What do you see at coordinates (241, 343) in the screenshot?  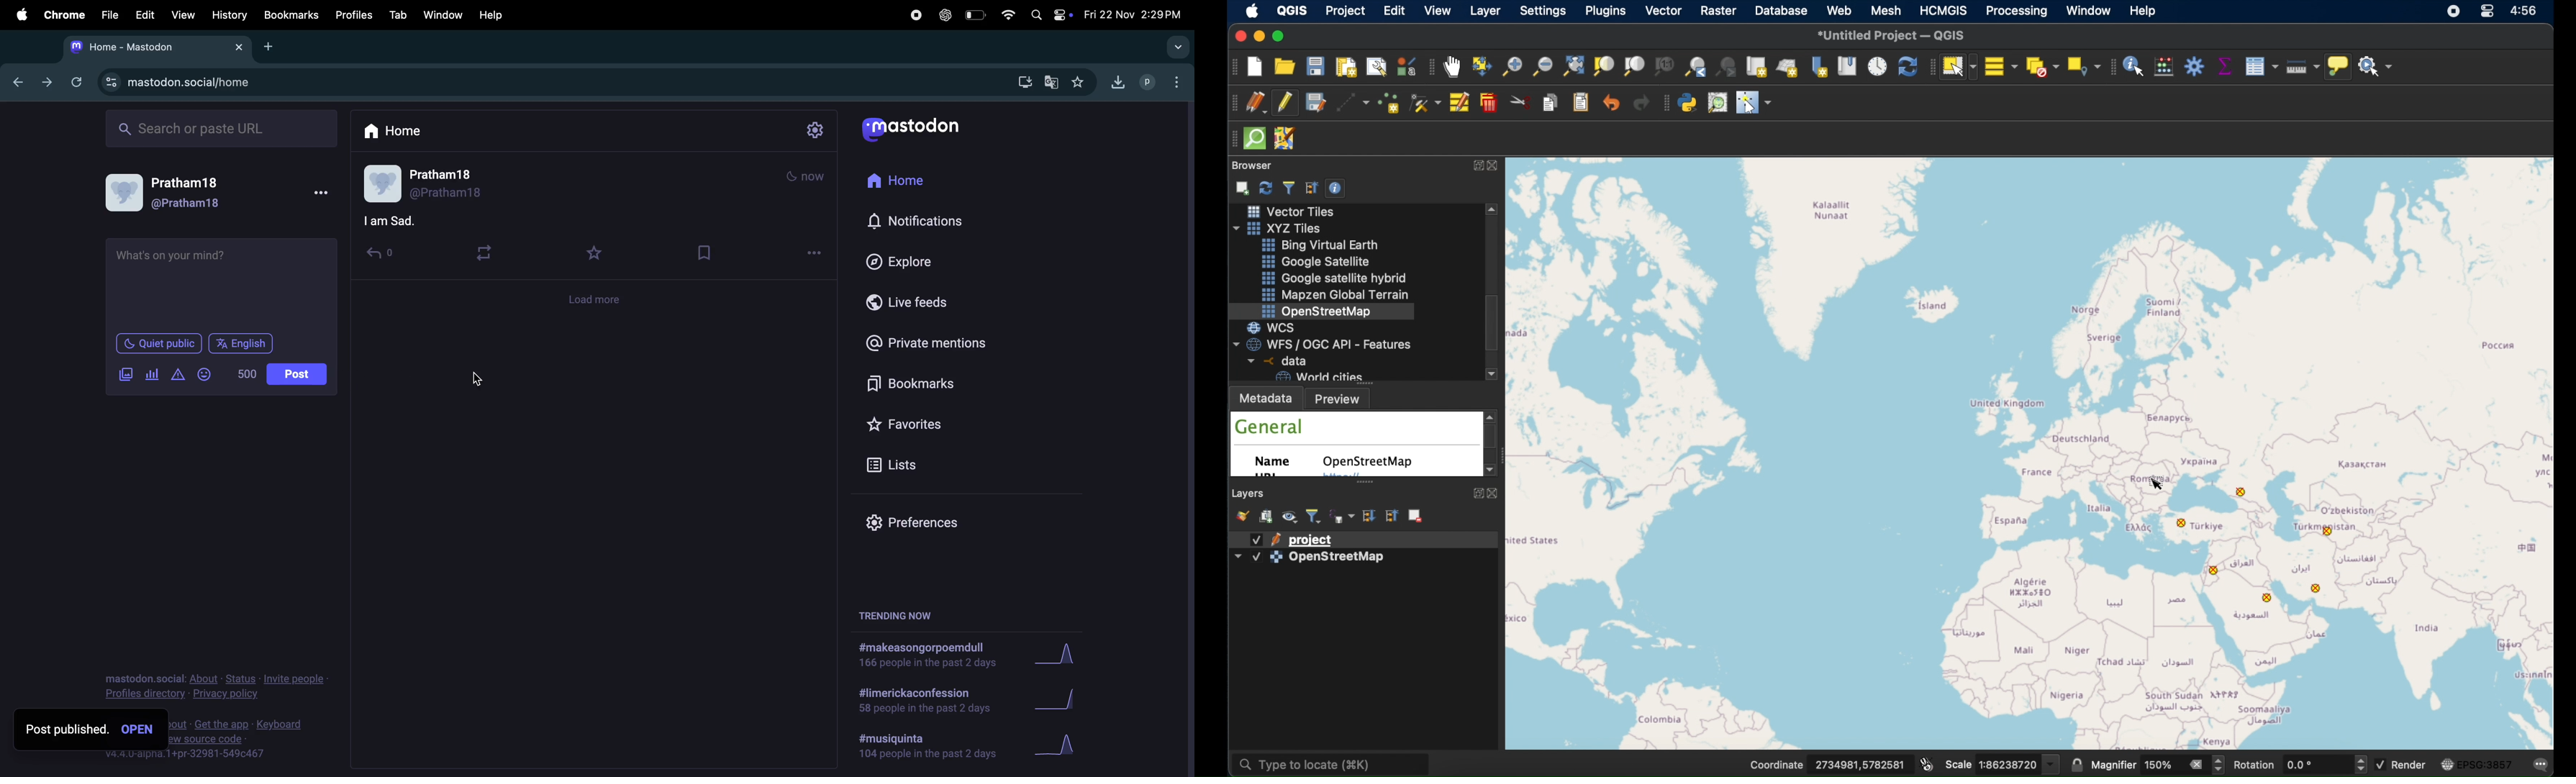 I see `english` at bounding box center [241, 343].